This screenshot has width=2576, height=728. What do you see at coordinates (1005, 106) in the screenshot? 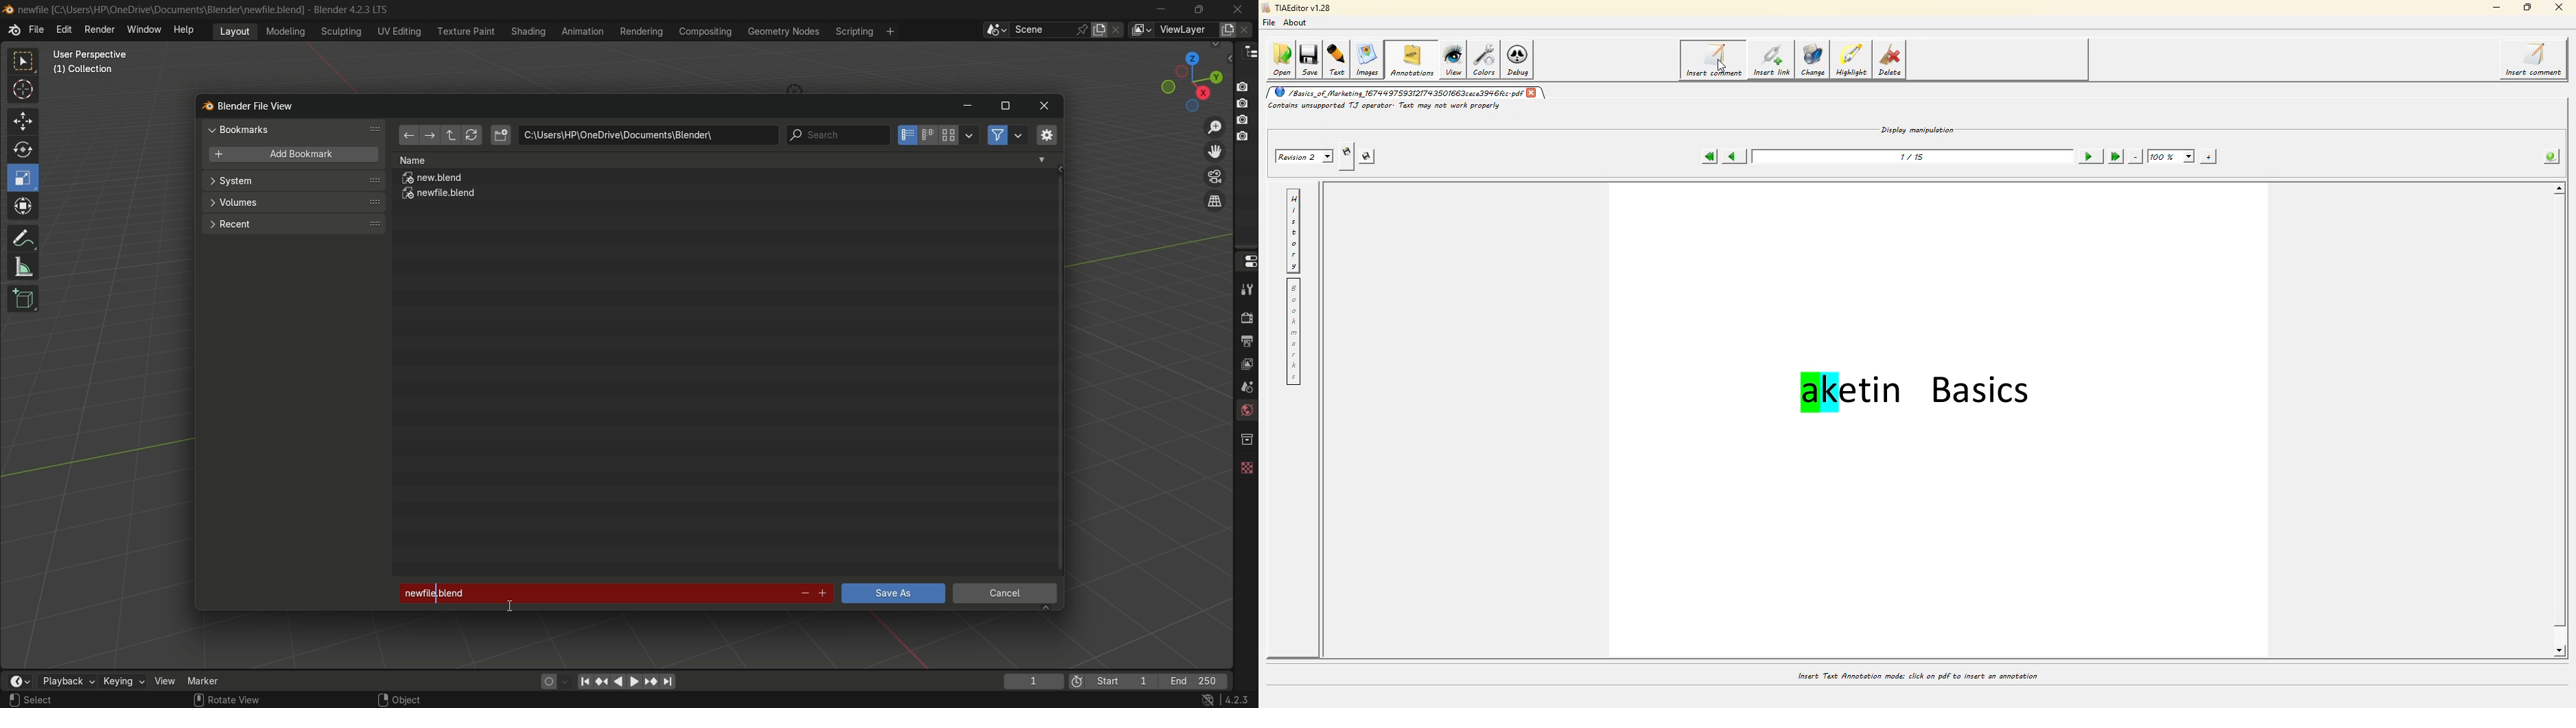
I see `maximize or restore` at bounding box center [1005, 106].